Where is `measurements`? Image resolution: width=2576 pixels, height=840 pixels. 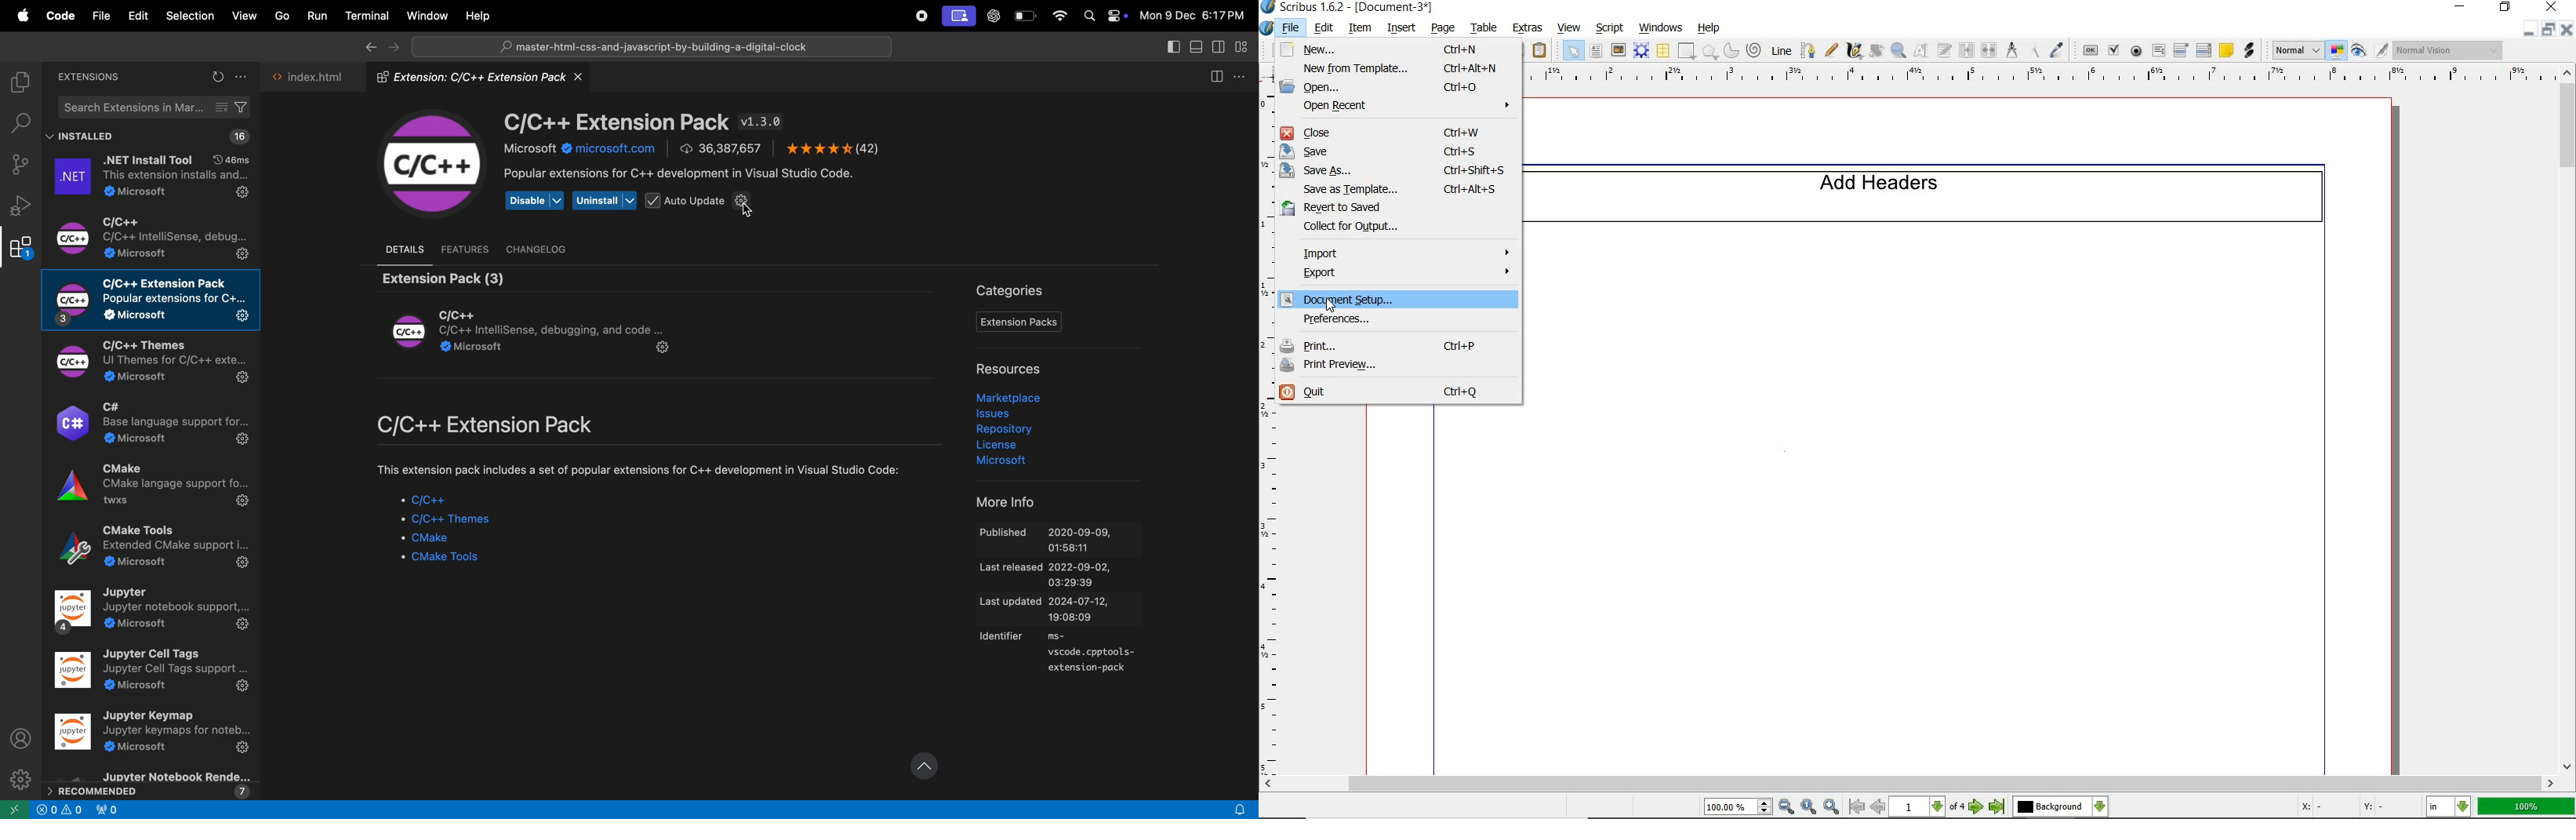 measurements is located at coordinates (2010, 49).